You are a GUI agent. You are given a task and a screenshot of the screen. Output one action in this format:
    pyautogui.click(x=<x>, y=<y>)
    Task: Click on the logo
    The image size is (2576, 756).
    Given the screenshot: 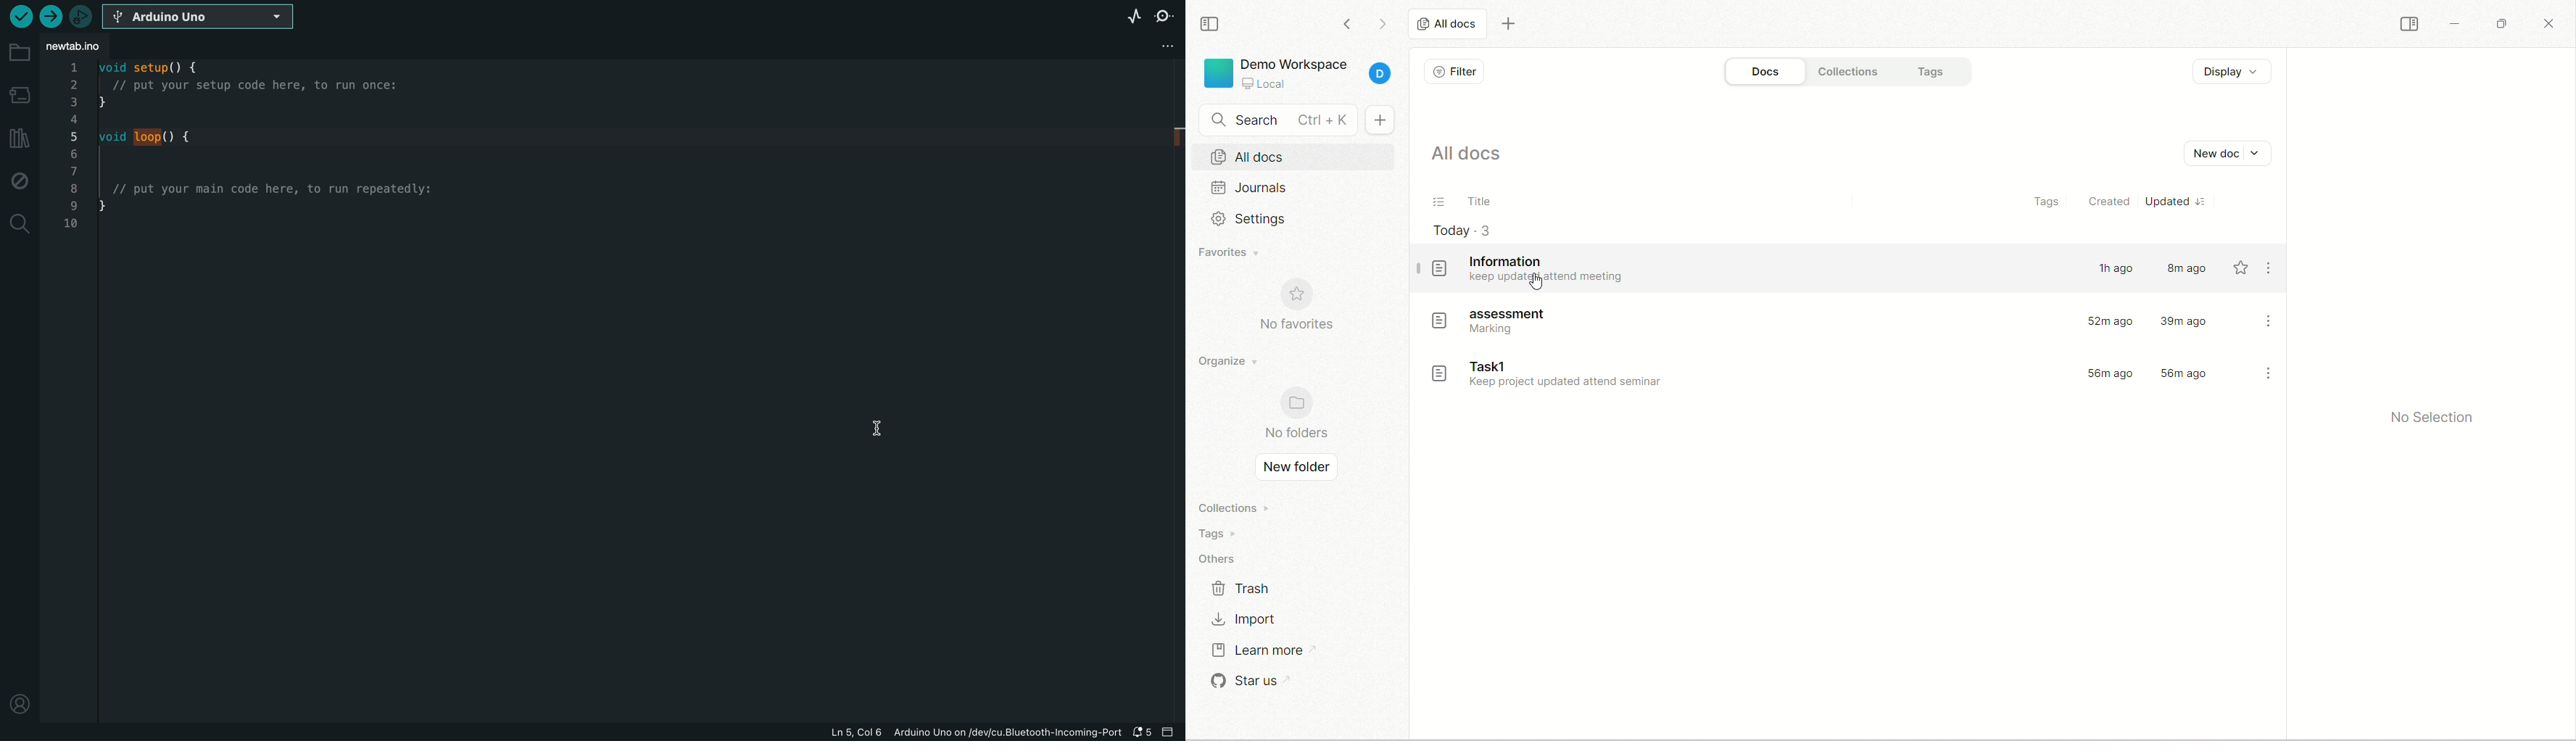 What is the action you would take?
    pyautogui.click(x=1217, y=75)
    